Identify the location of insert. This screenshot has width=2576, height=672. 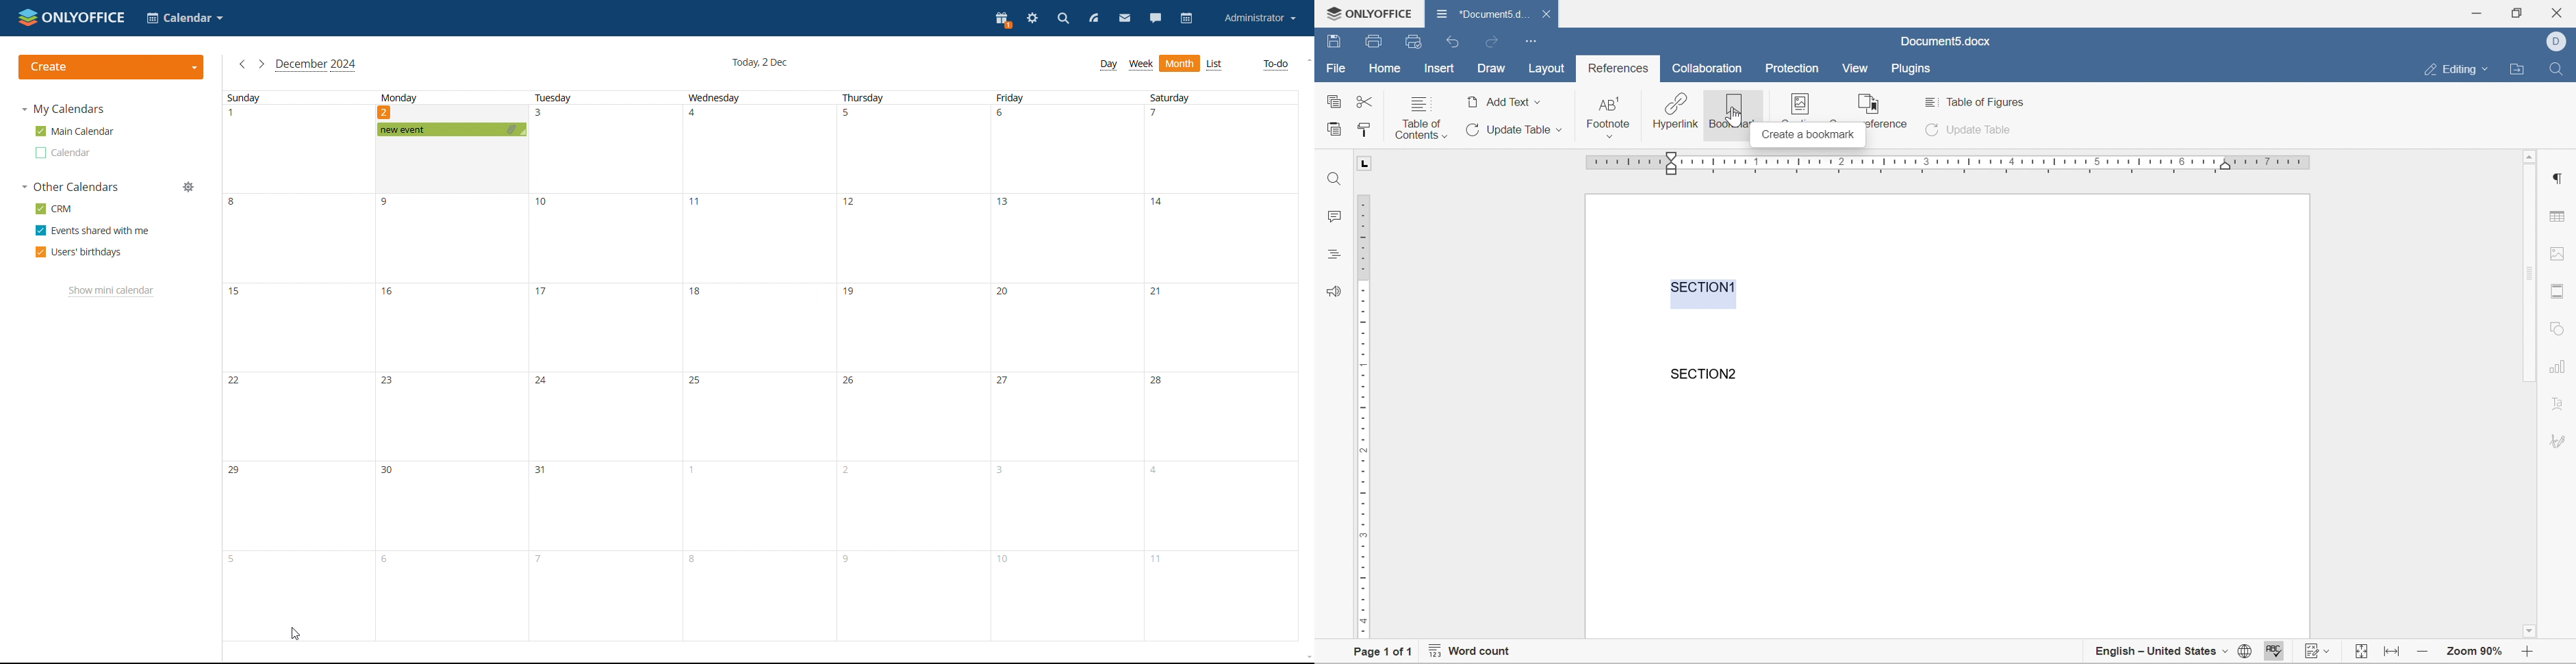
(1438, 68).